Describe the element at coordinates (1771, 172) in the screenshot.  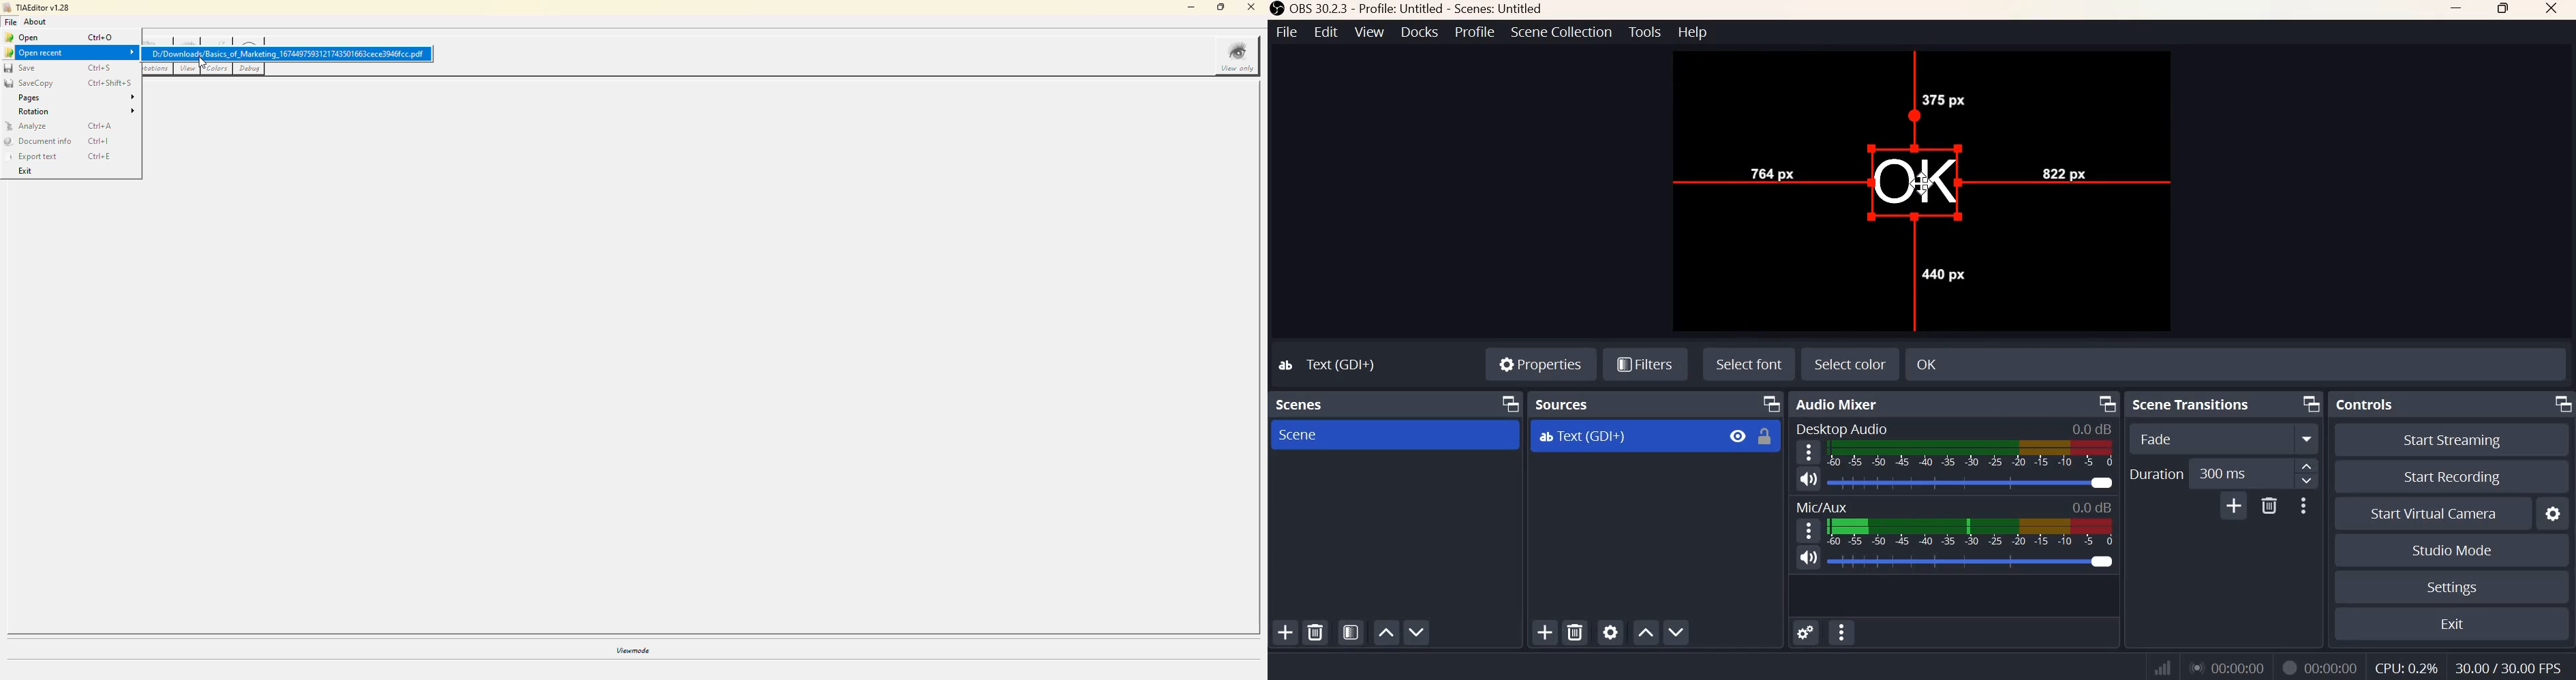
I see `764 px` at that location.